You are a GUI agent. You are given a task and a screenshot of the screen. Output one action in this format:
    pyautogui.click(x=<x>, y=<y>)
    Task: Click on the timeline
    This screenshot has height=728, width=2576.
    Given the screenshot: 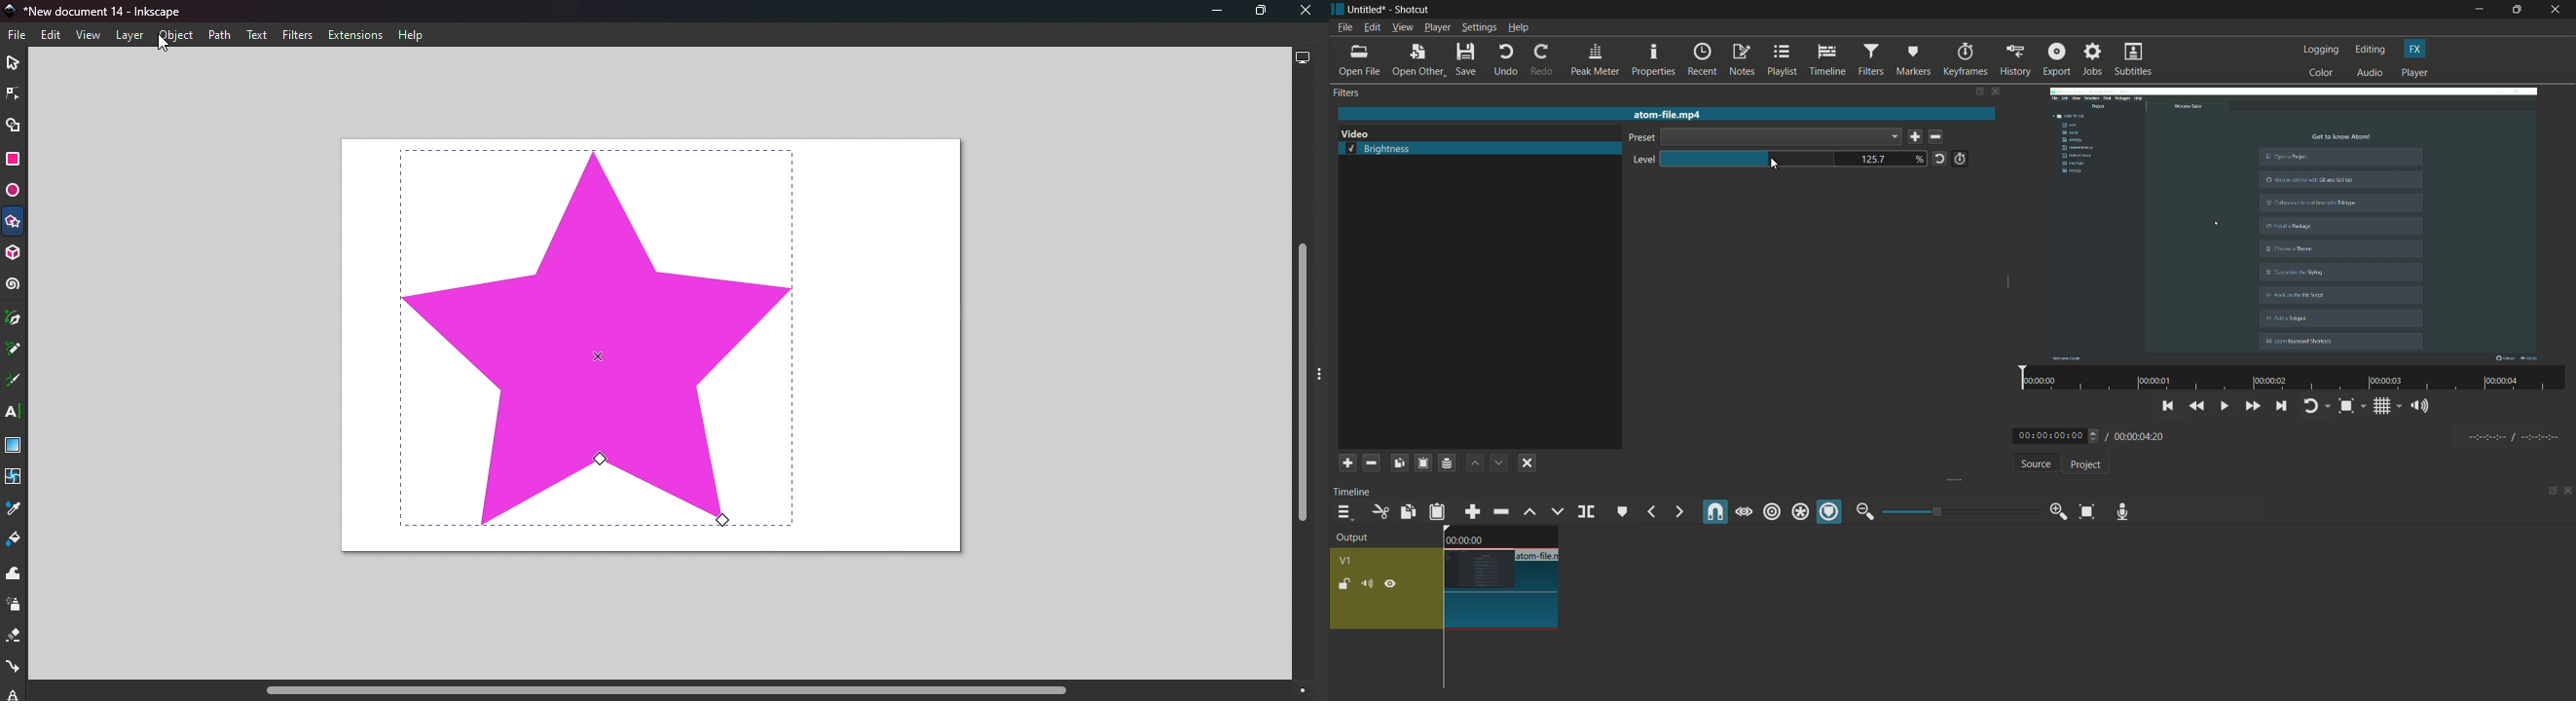 What is the action you would take?
    pyautogui.click(x=1355, y=491)
    